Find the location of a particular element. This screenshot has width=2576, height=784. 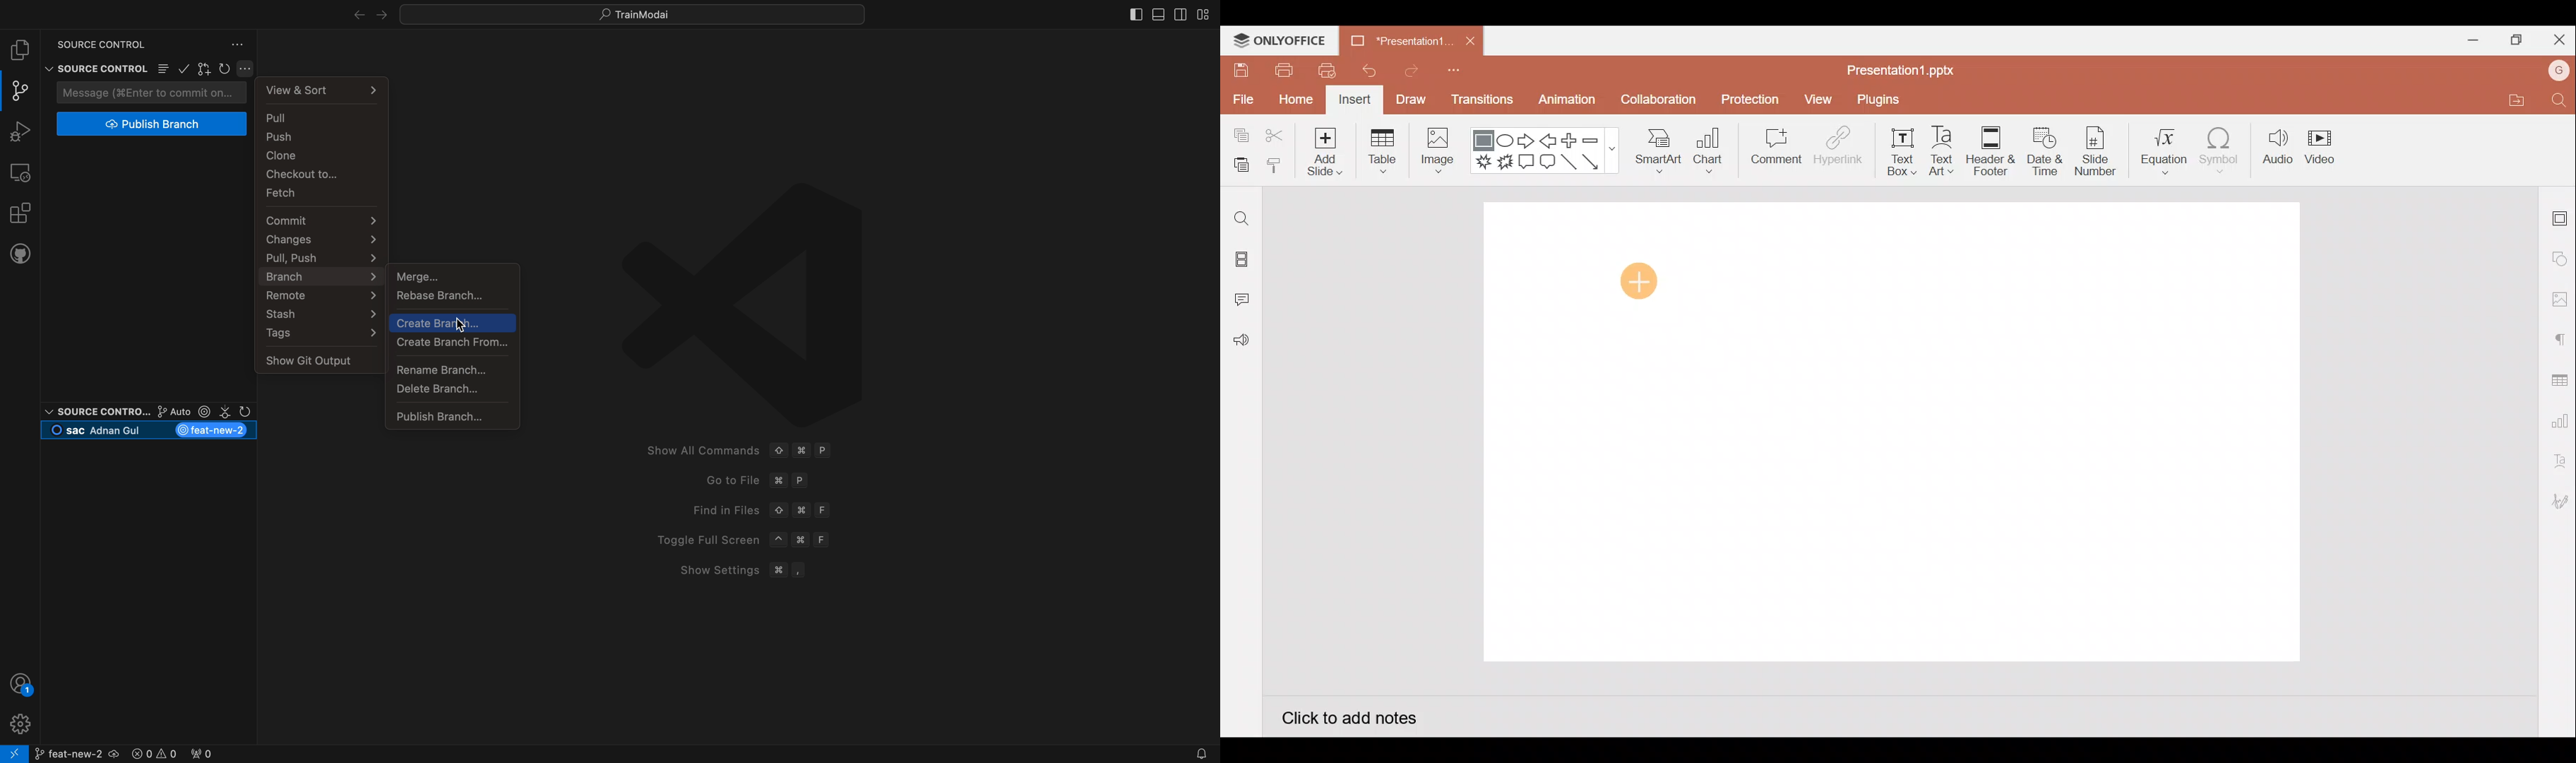

confirm is located at coordinates (185, 70).